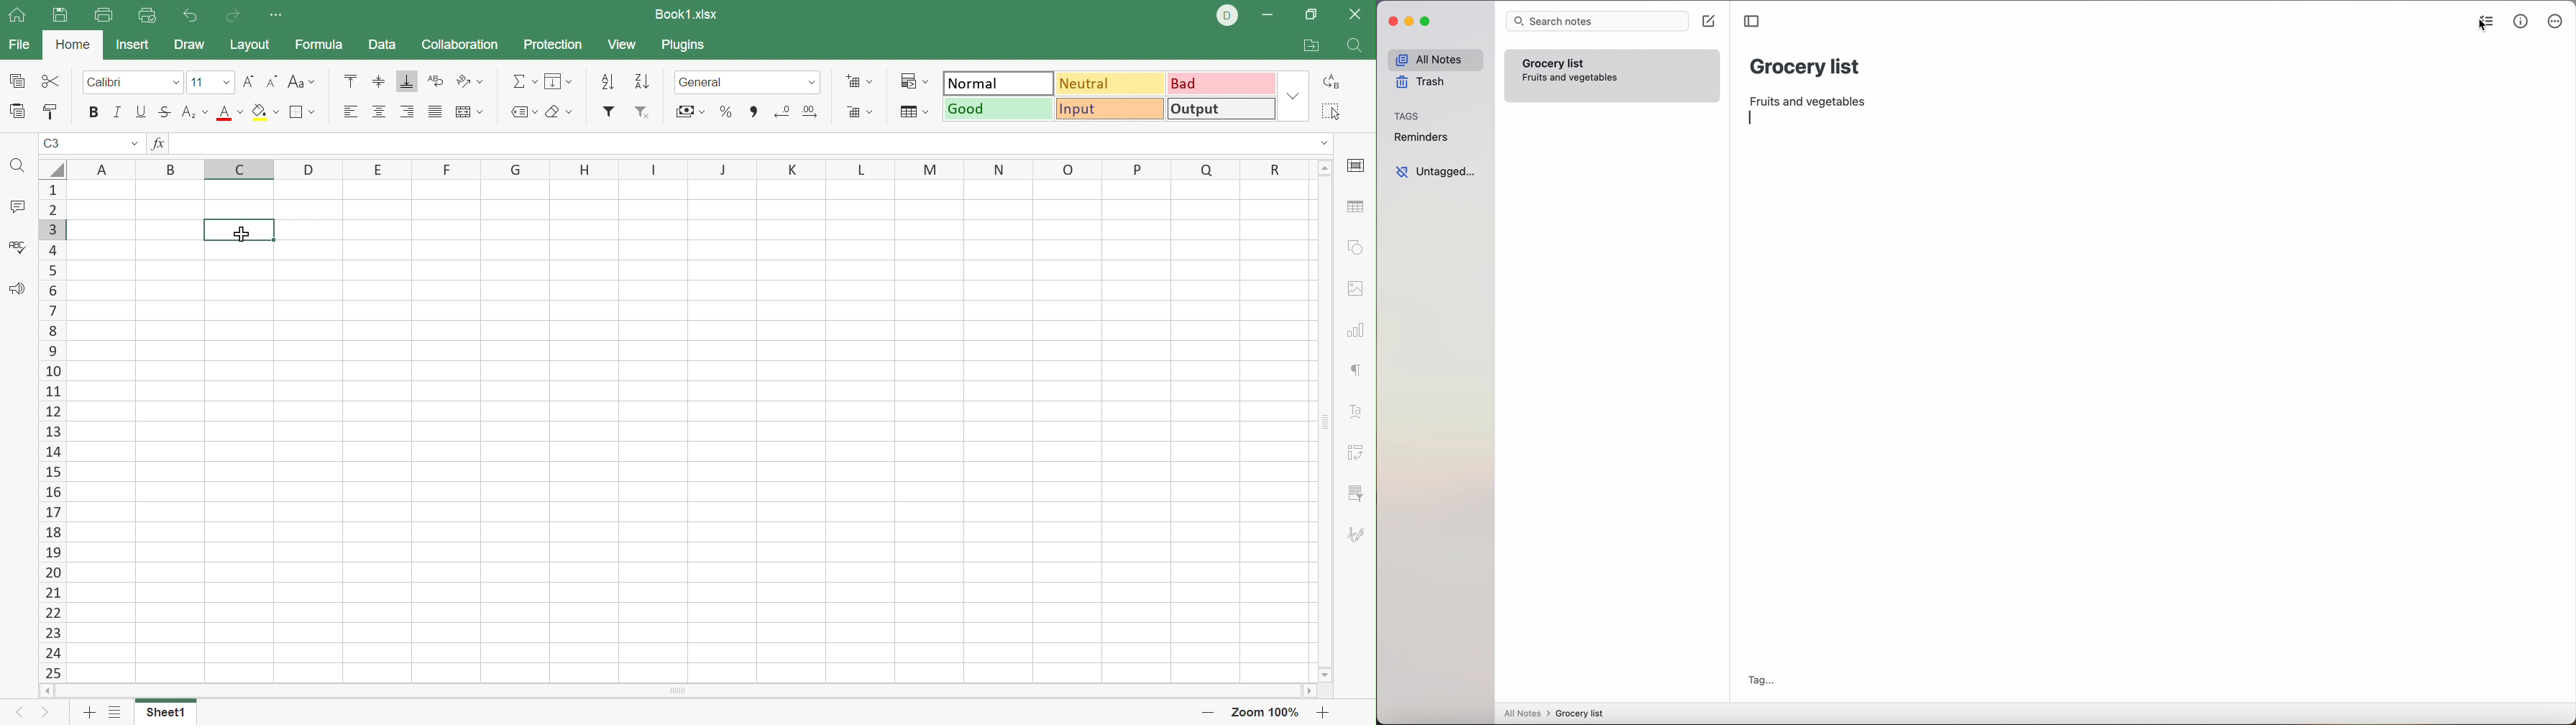  Describe the element at coordinates (162, 143) in the screenshot. I see `fx` at that location.